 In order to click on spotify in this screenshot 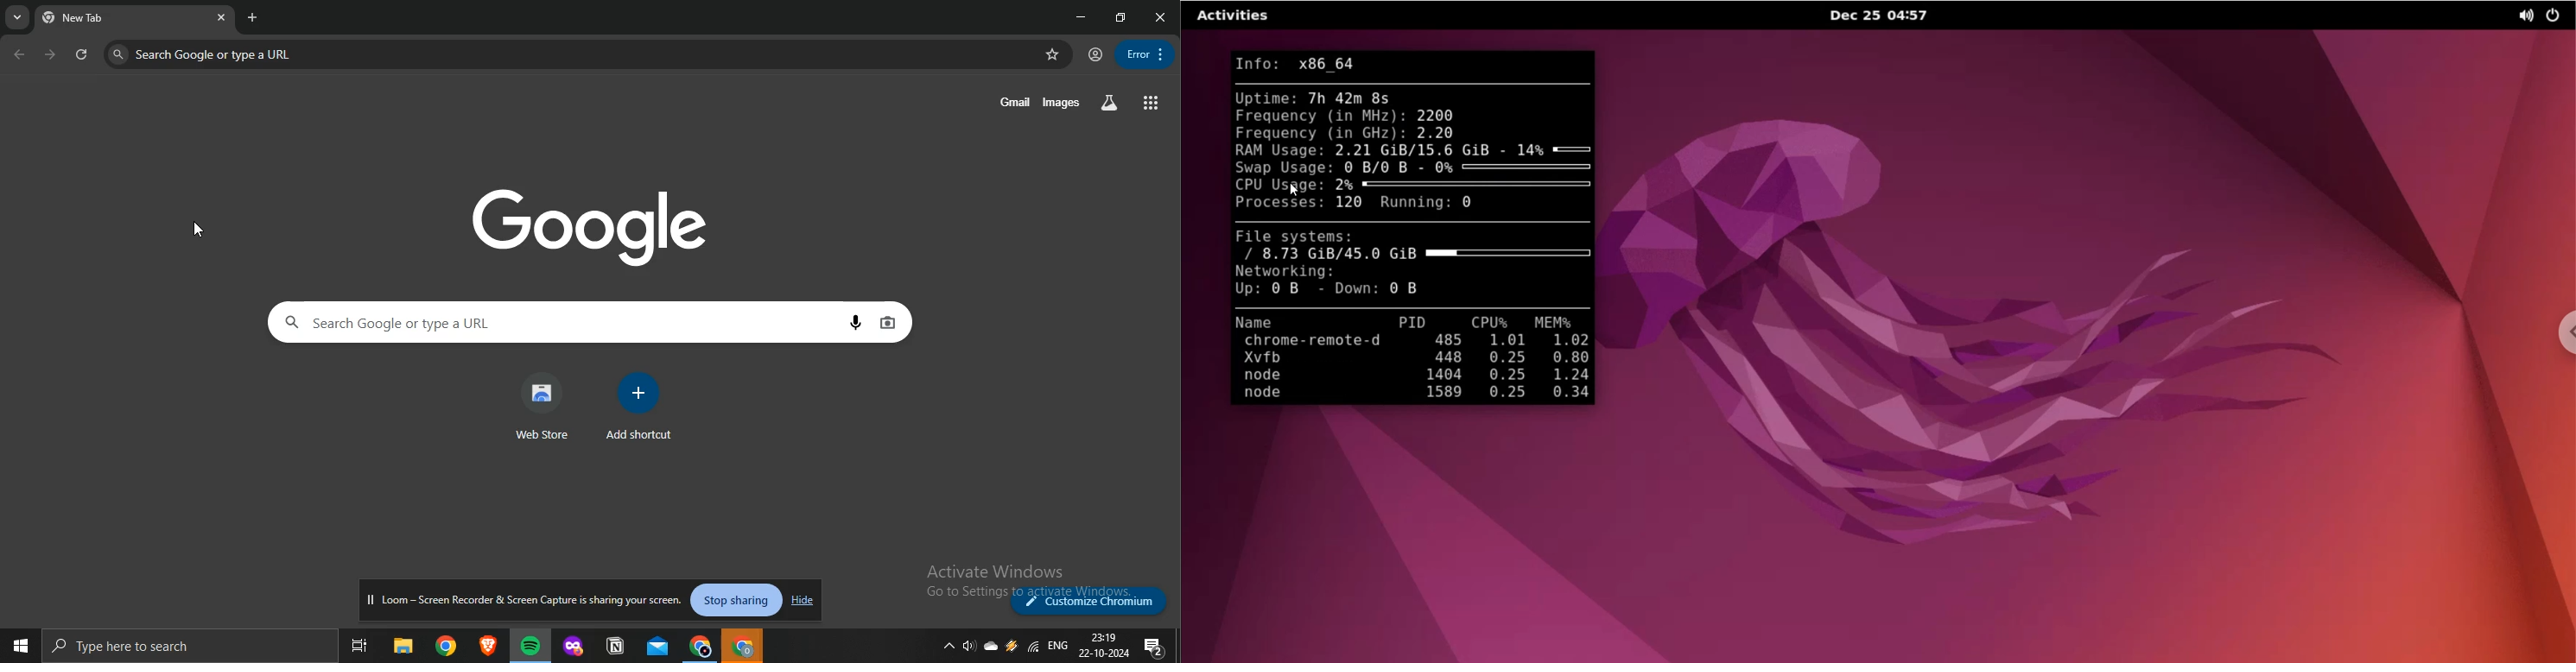, I will do `click(530, 646)`.